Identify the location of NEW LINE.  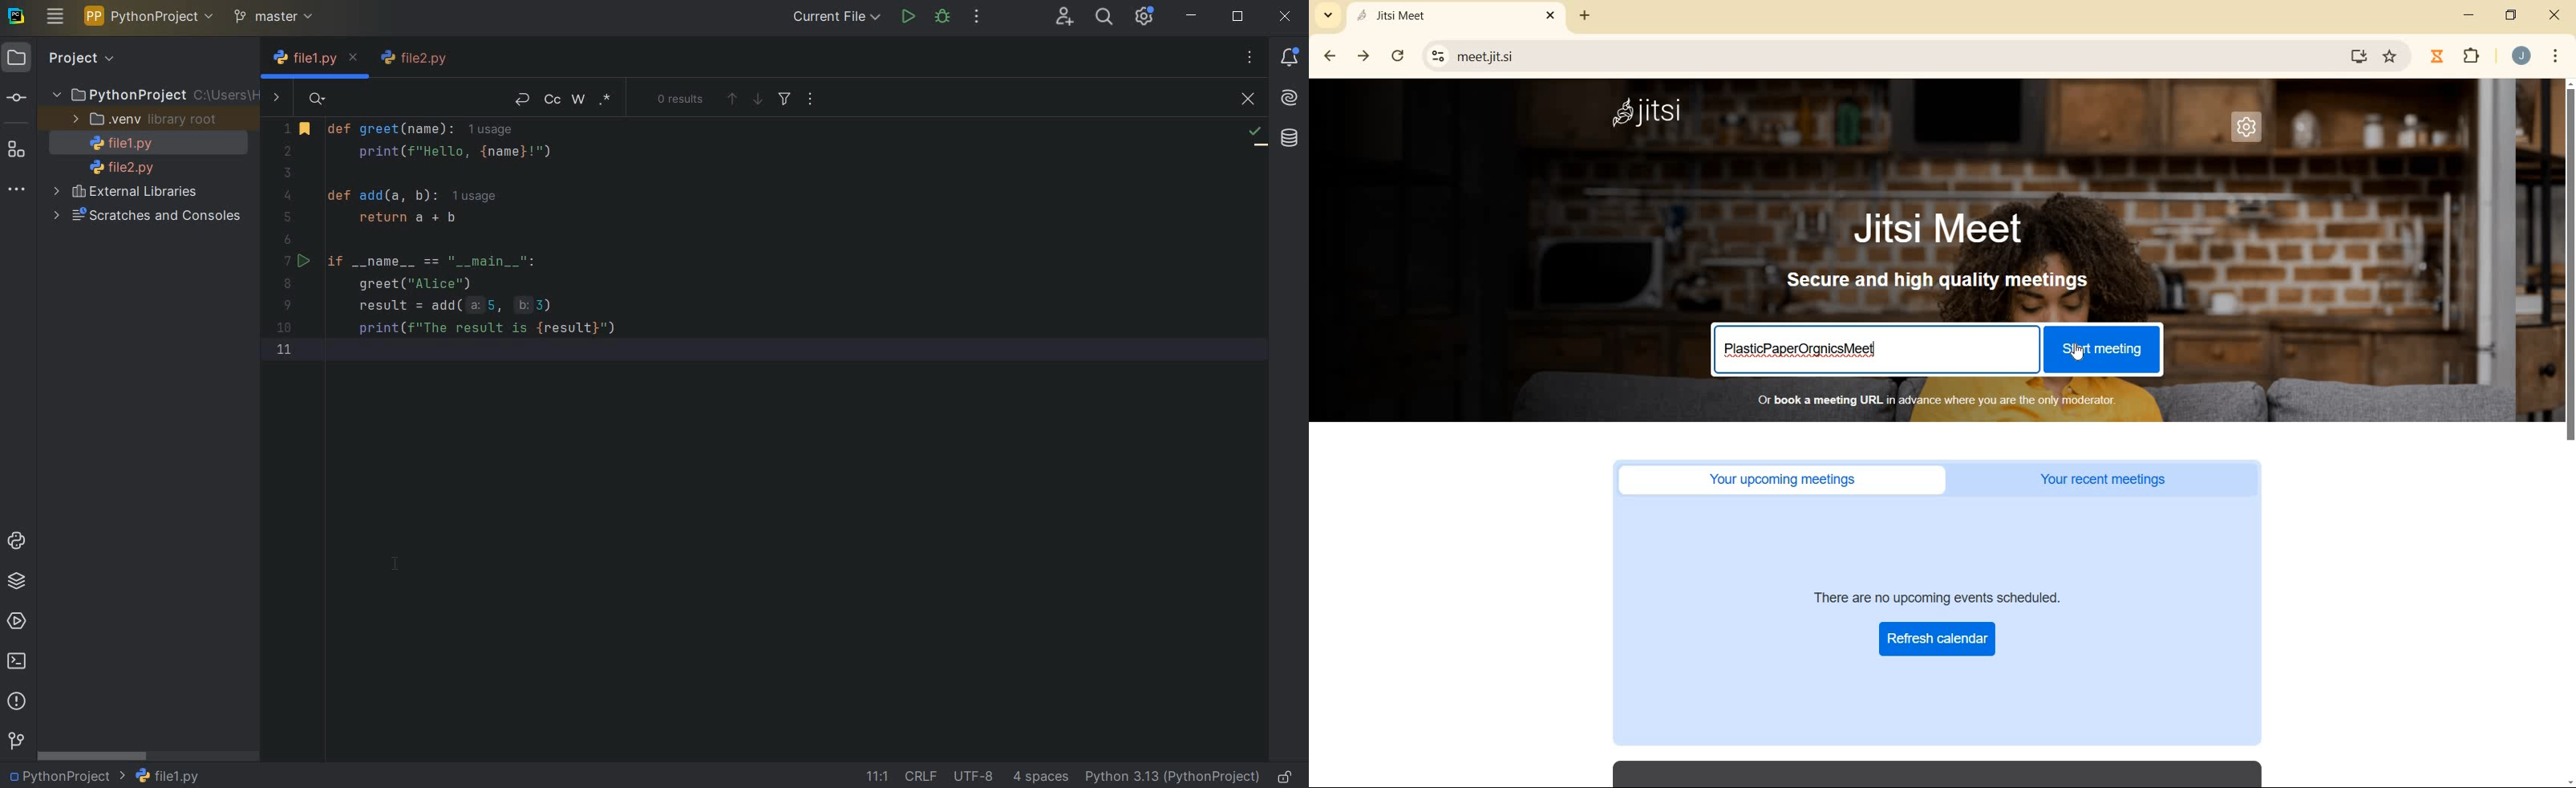
(521, 100).